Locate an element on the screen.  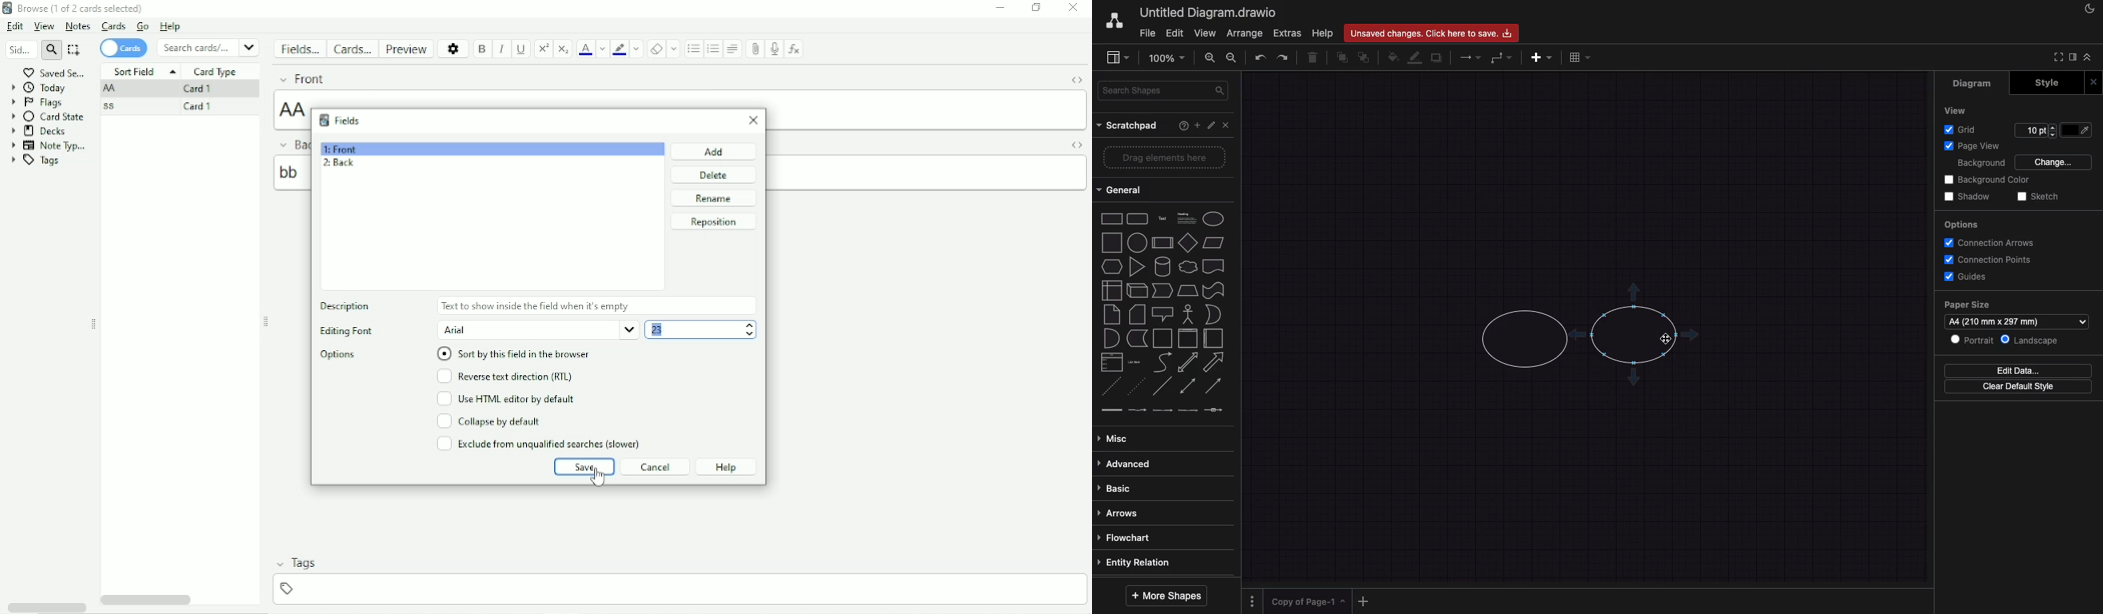
connector with 3 labels is located at coordinates (1186, 410).